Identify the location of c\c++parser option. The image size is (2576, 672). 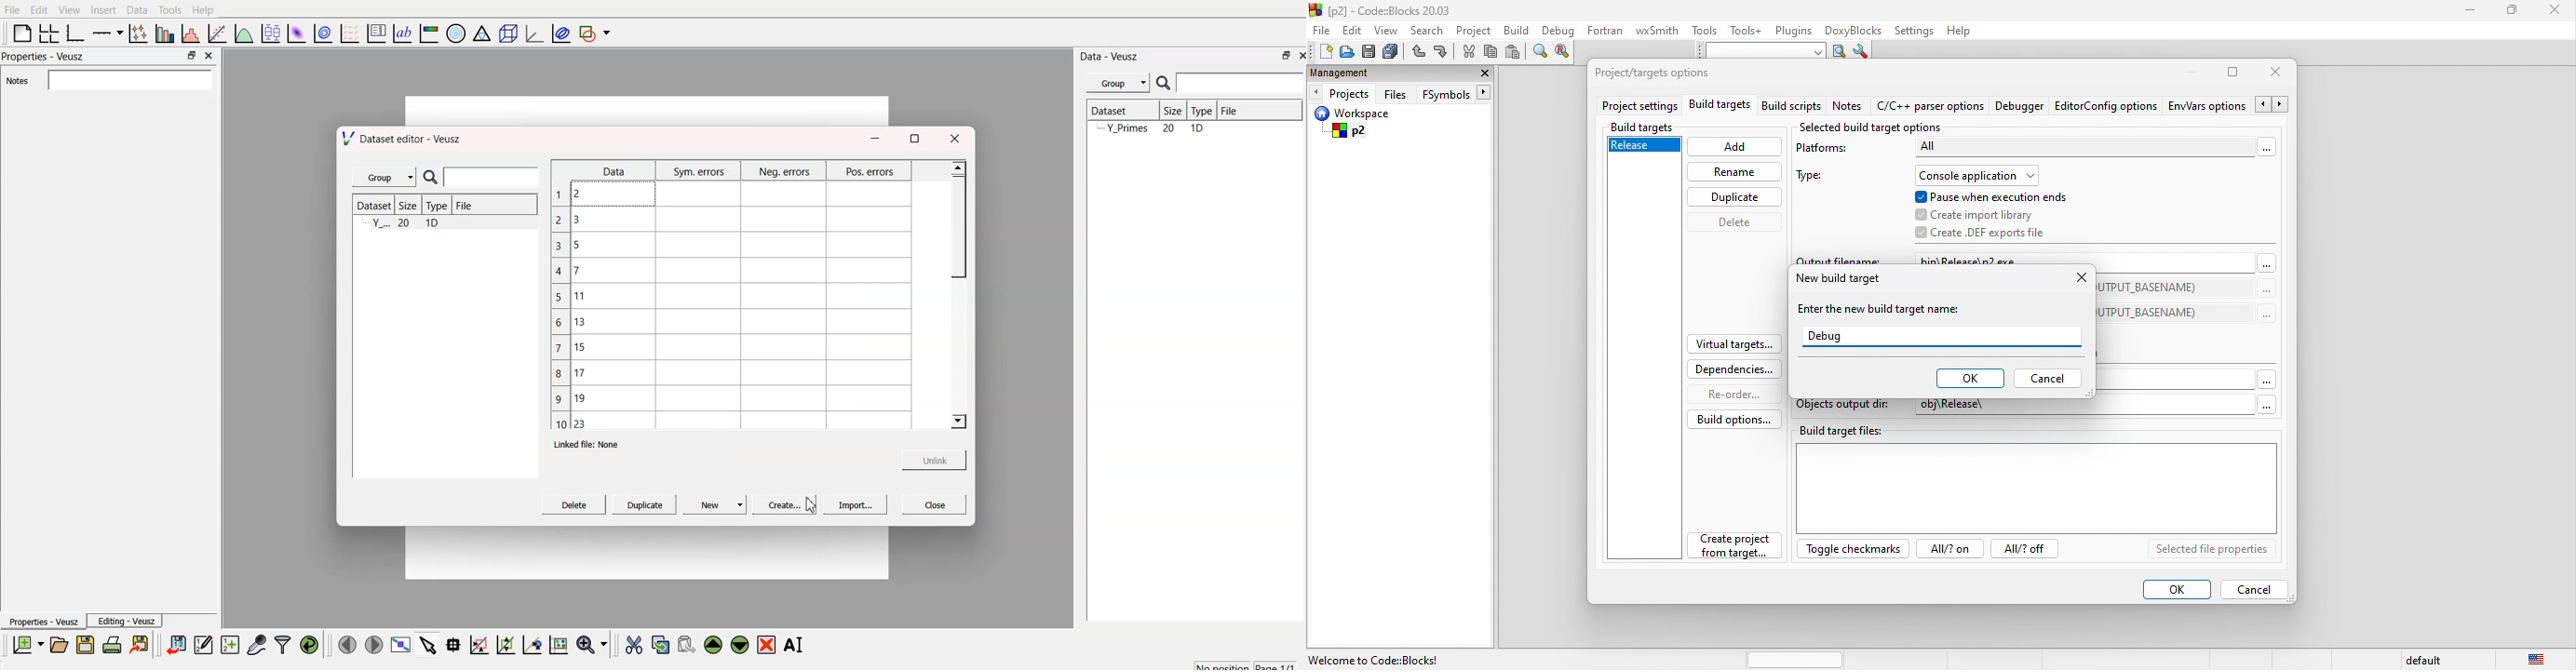
(1931, 105).